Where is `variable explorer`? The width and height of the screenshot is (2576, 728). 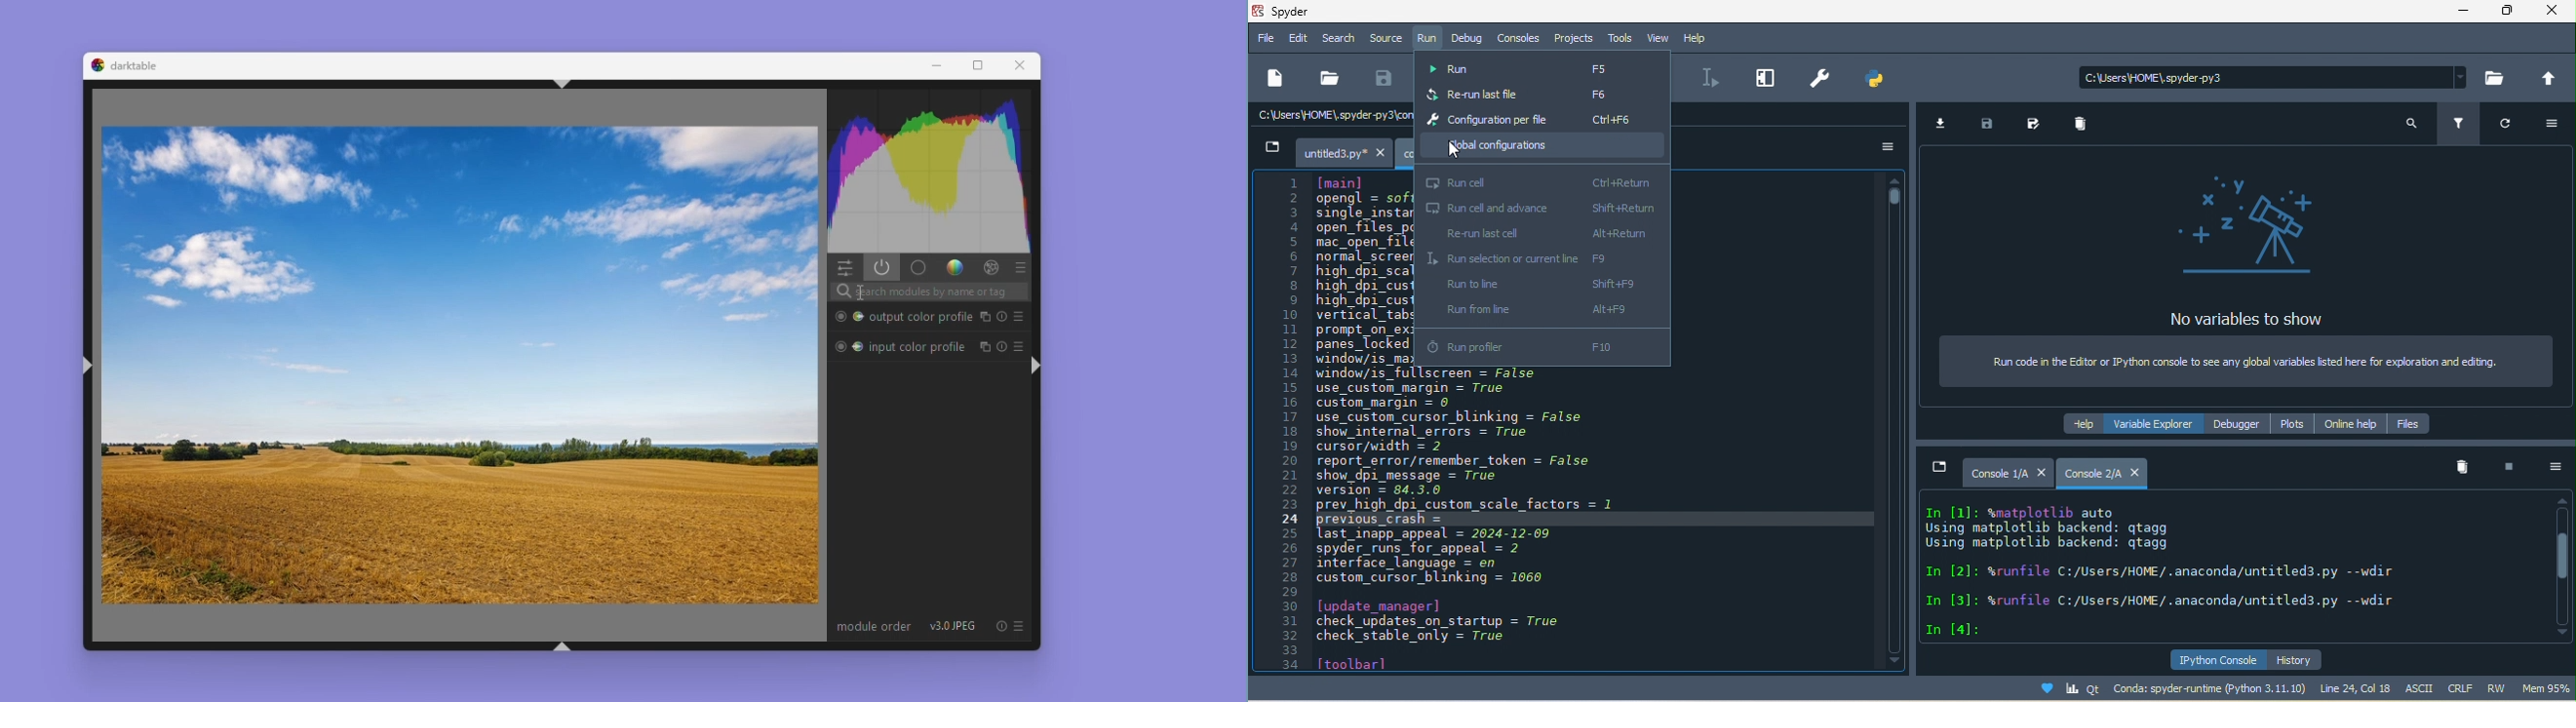
variable explorer is located at coordinates (2156, 423).